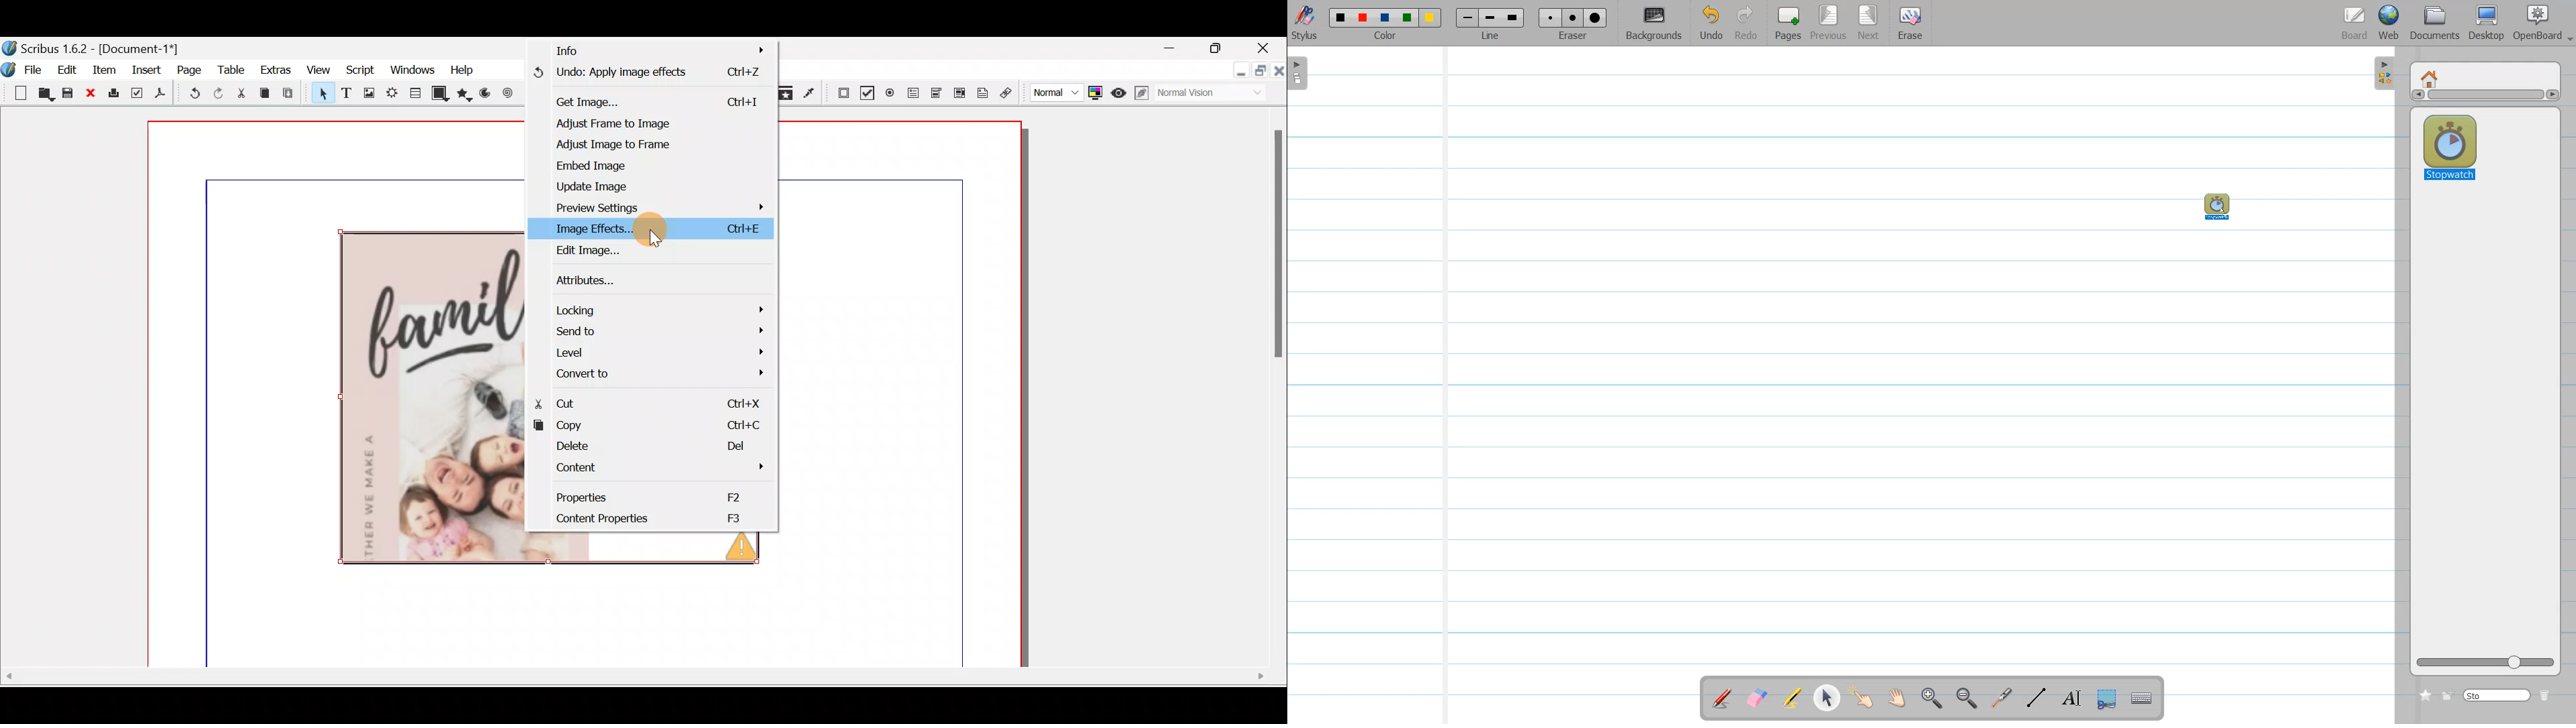  What do you see at coordinates (790, 93) in the screenshot?
I see `Copy items properties` at bounding box center [790, 93].